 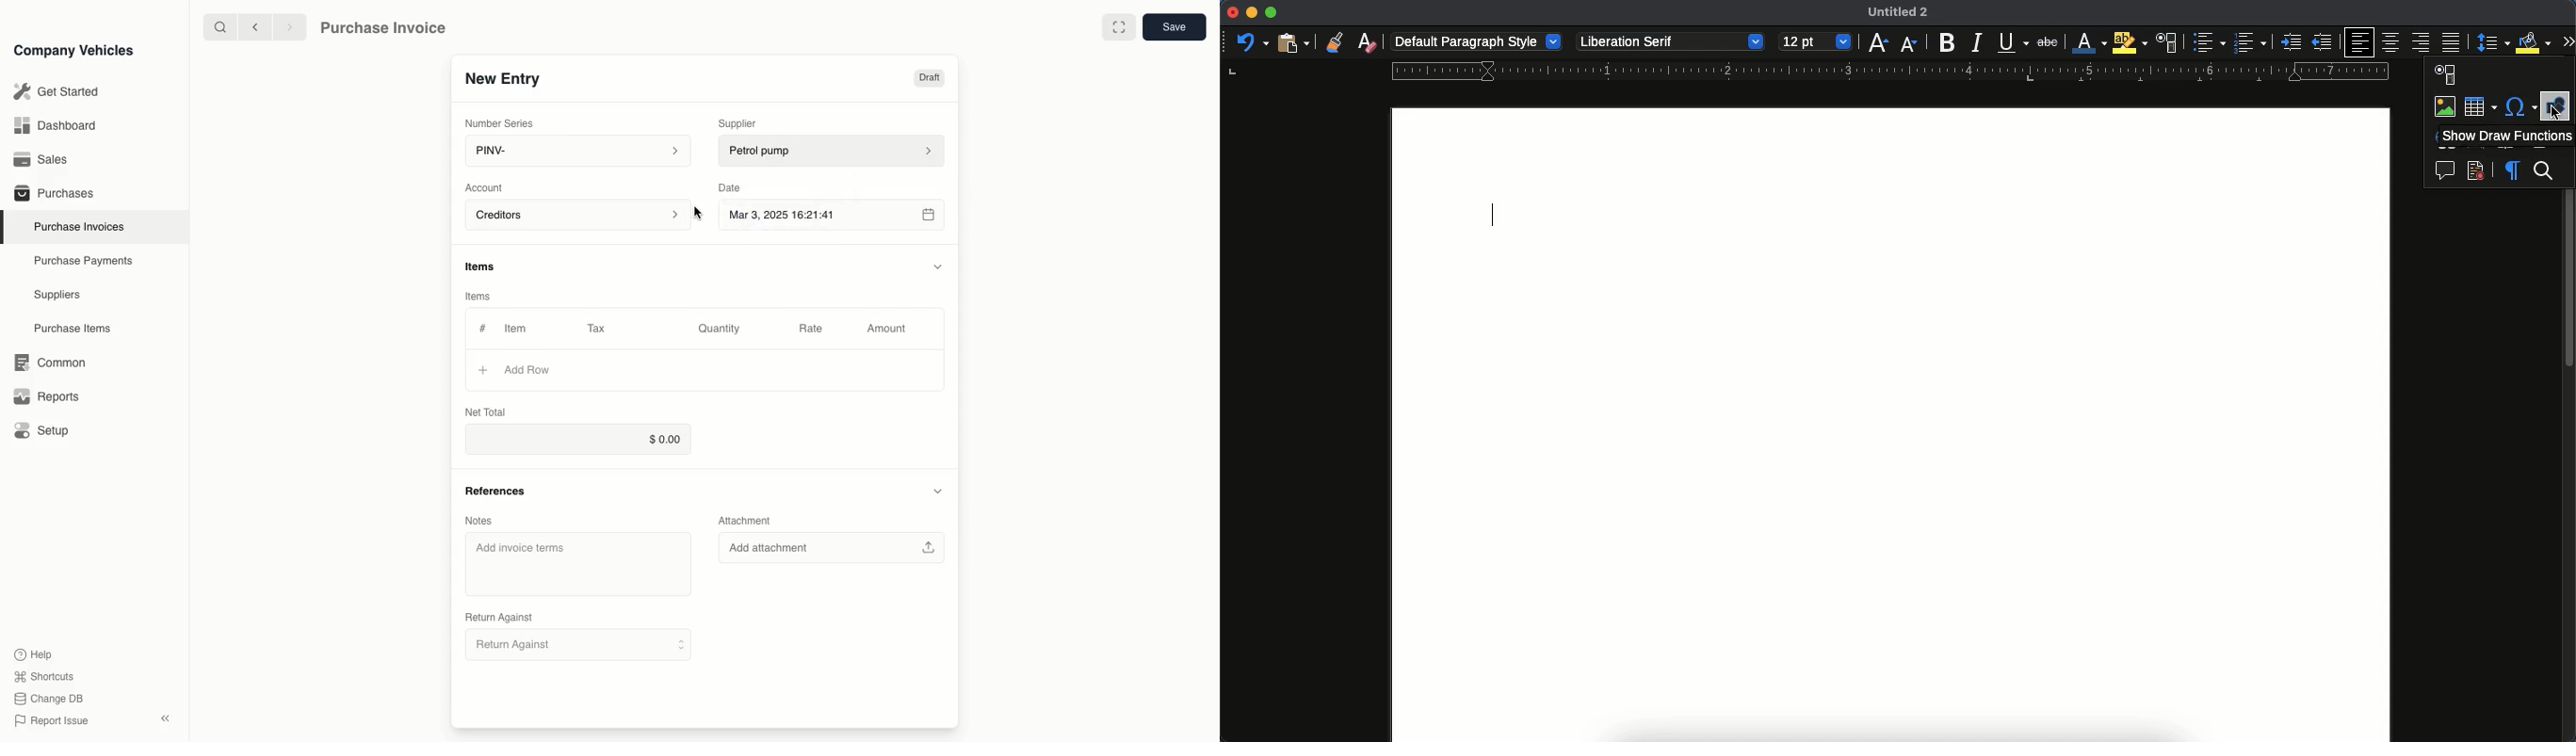 I want to click on clear formatting, so click(x=1367, y=42).